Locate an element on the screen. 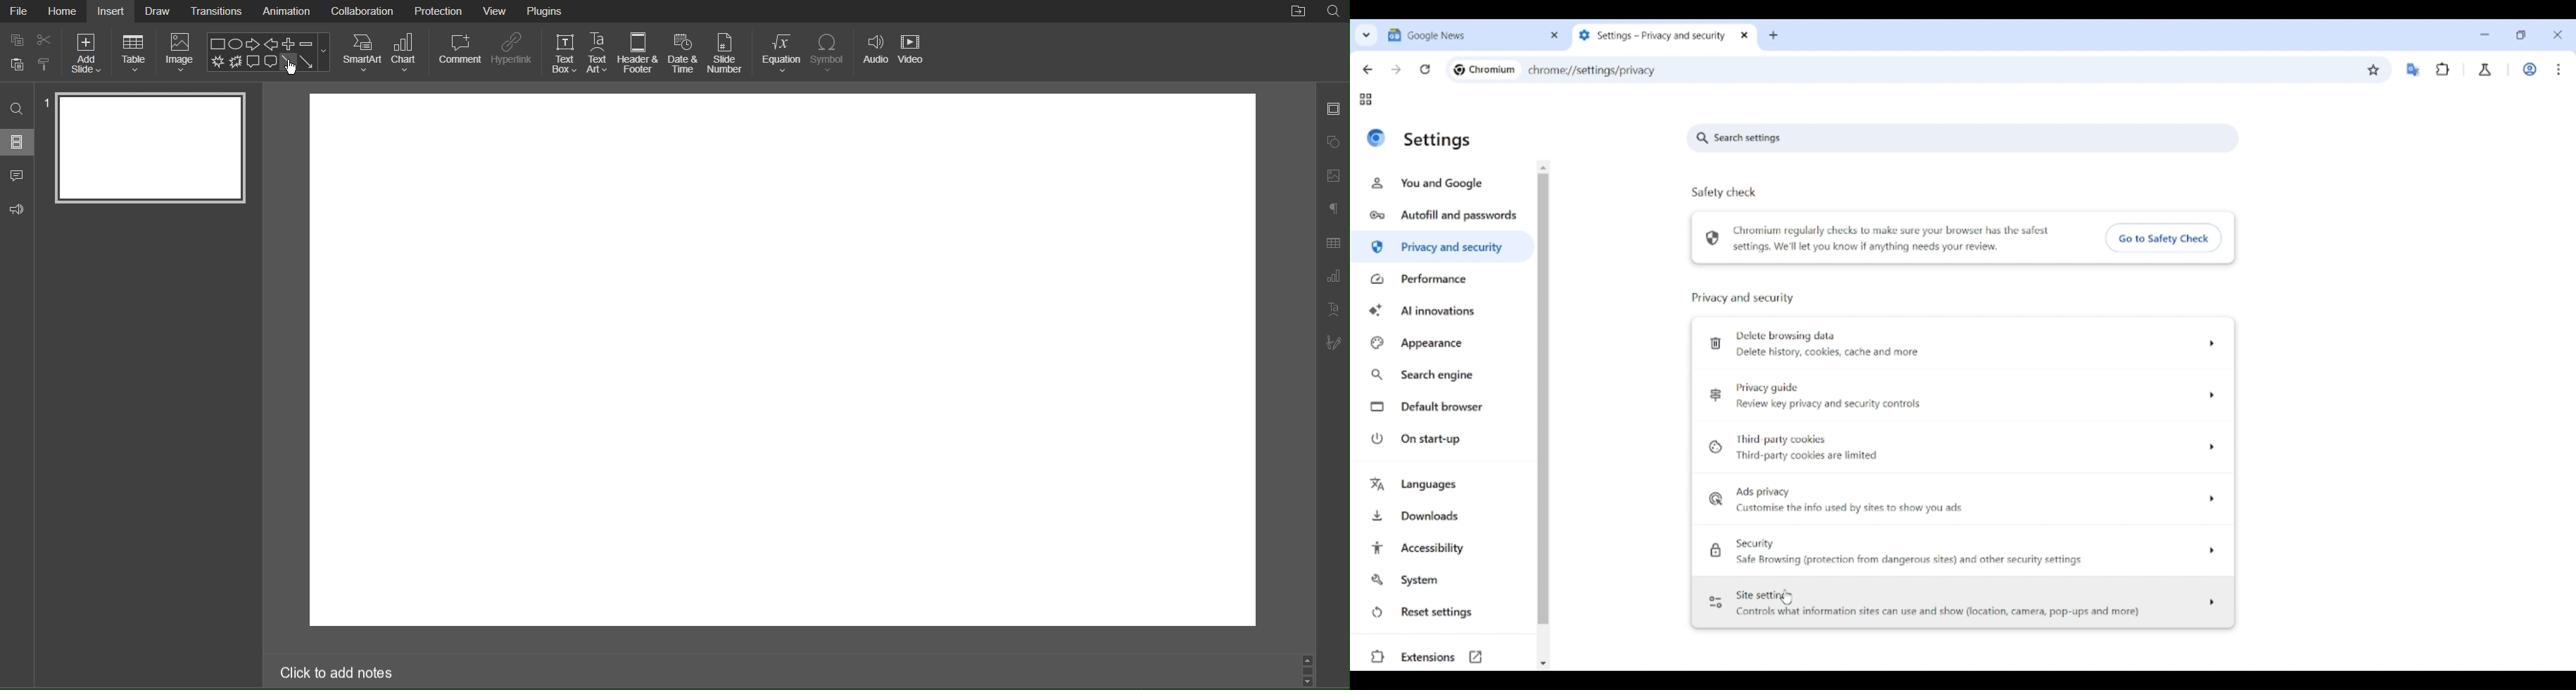 This screenshot has width=2576, height=700. Text Art is located at coordinates (598, 53).